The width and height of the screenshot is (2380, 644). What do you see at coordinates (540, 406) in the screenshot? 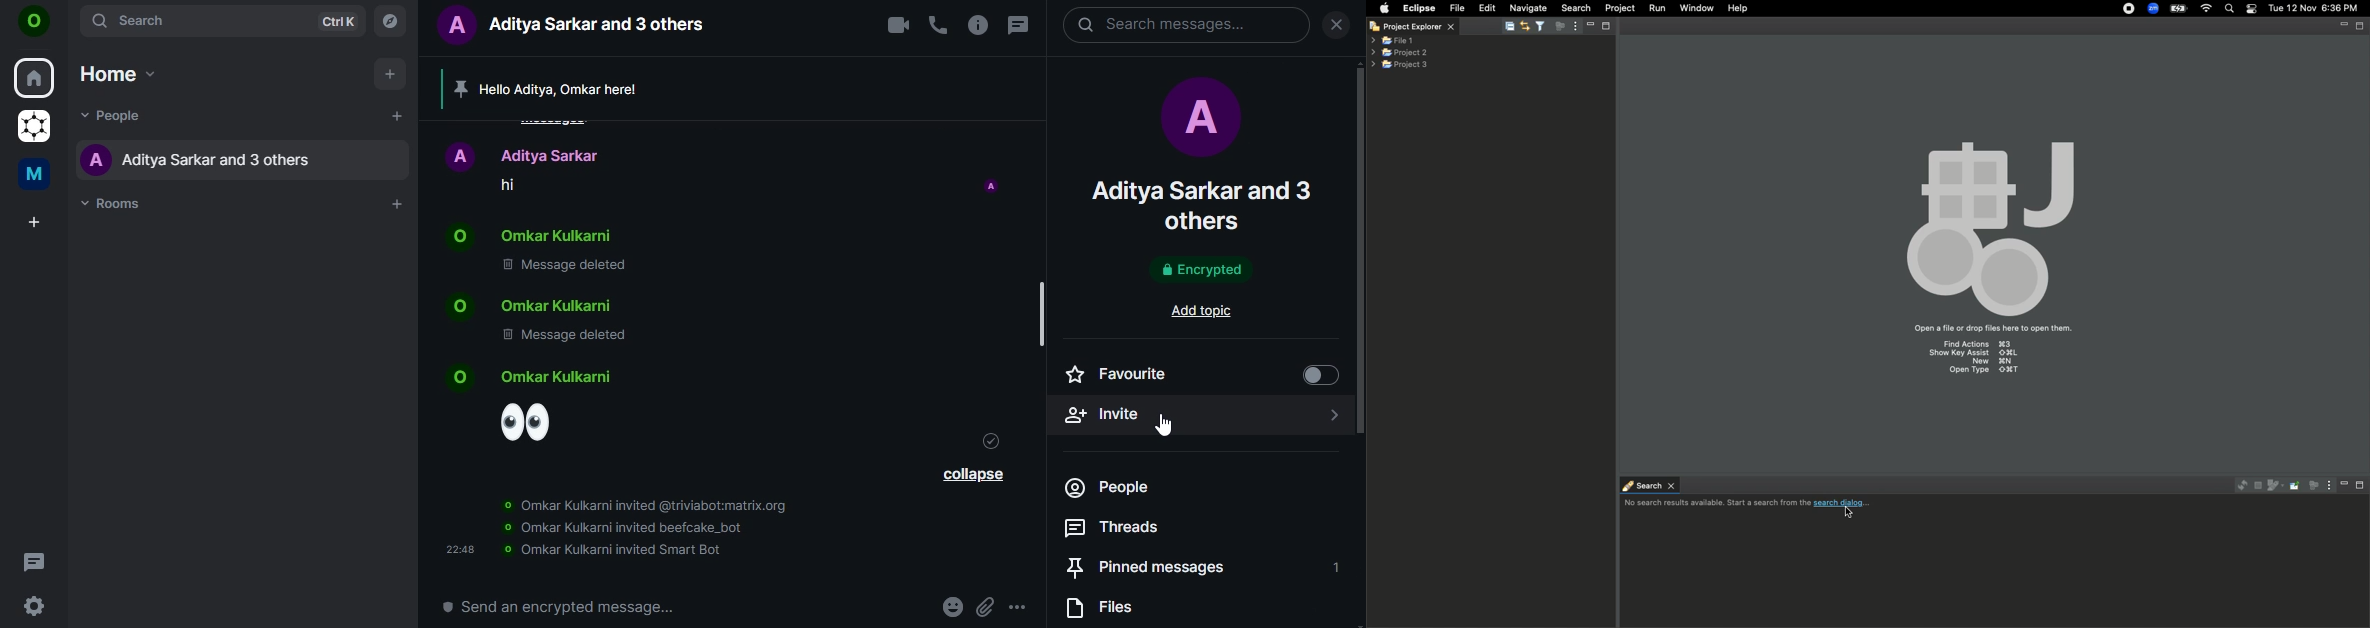
I see `emoji` at bounding box center [540, 406].